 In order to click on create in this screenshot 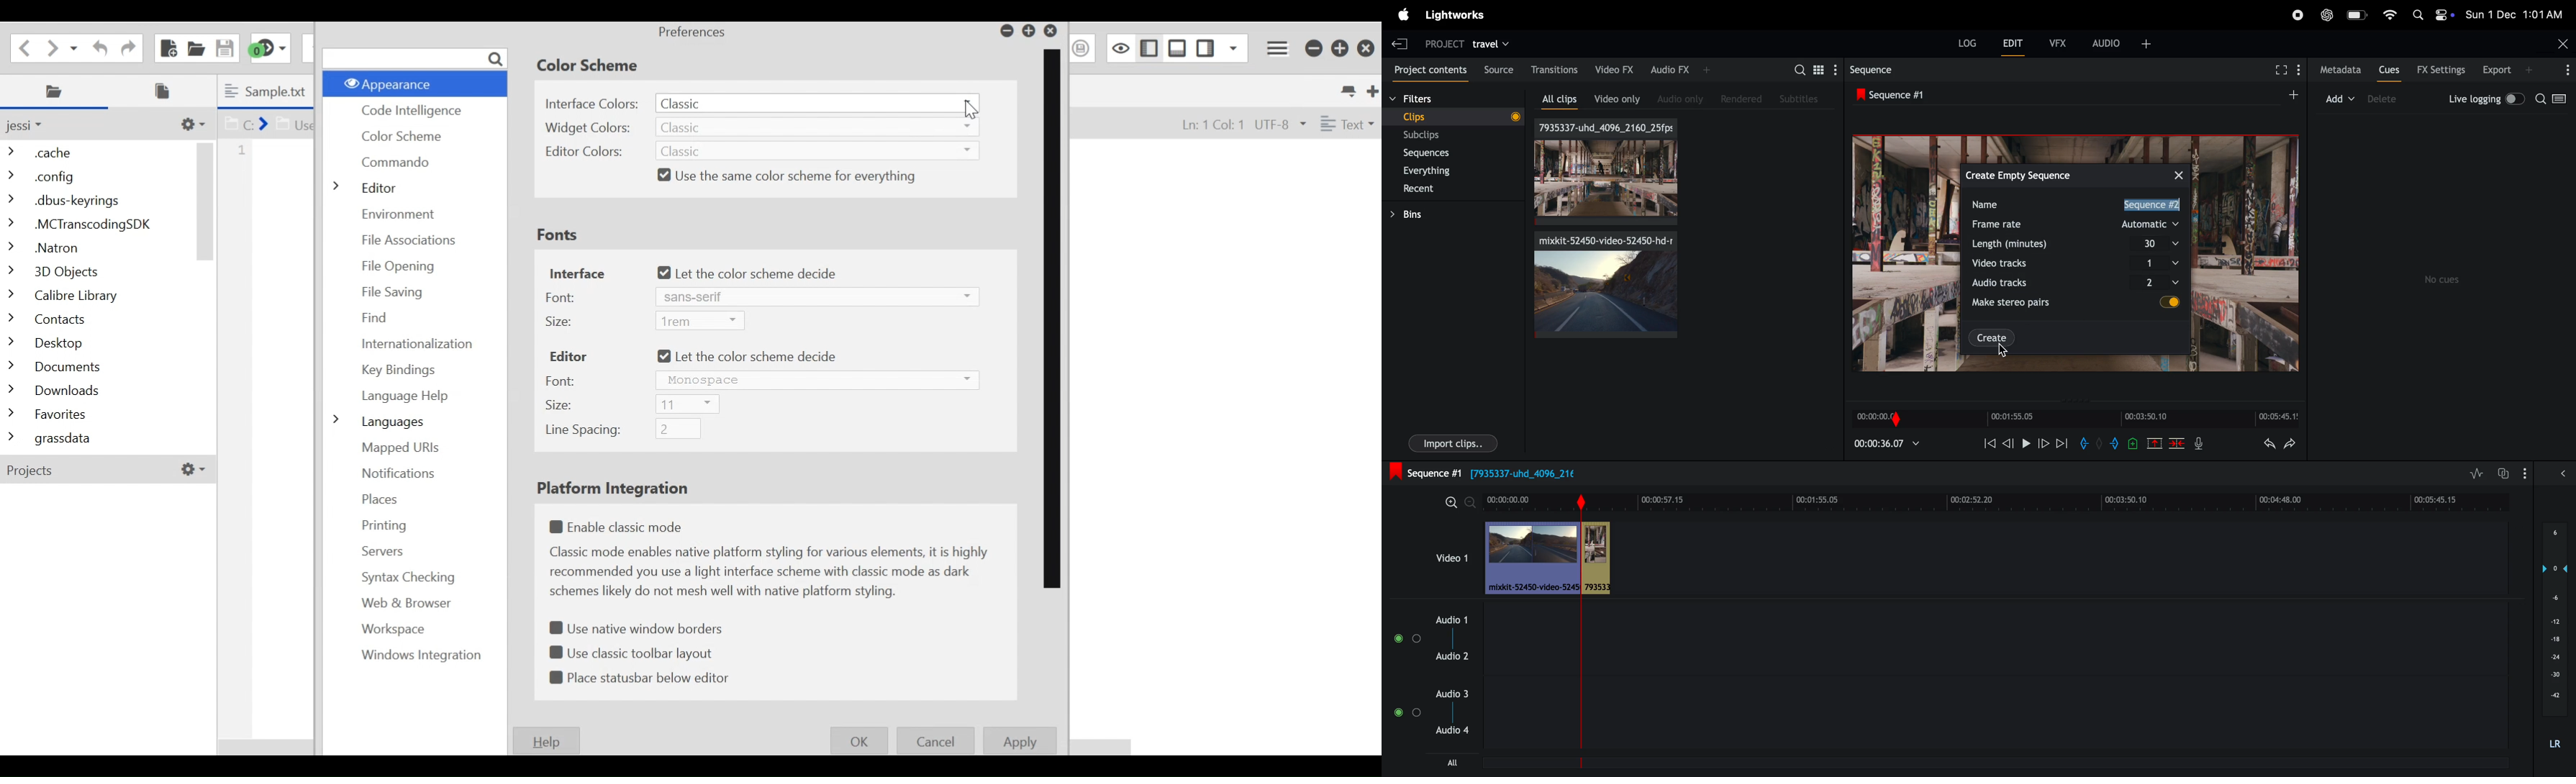, I will do `click(1992, 337)`.